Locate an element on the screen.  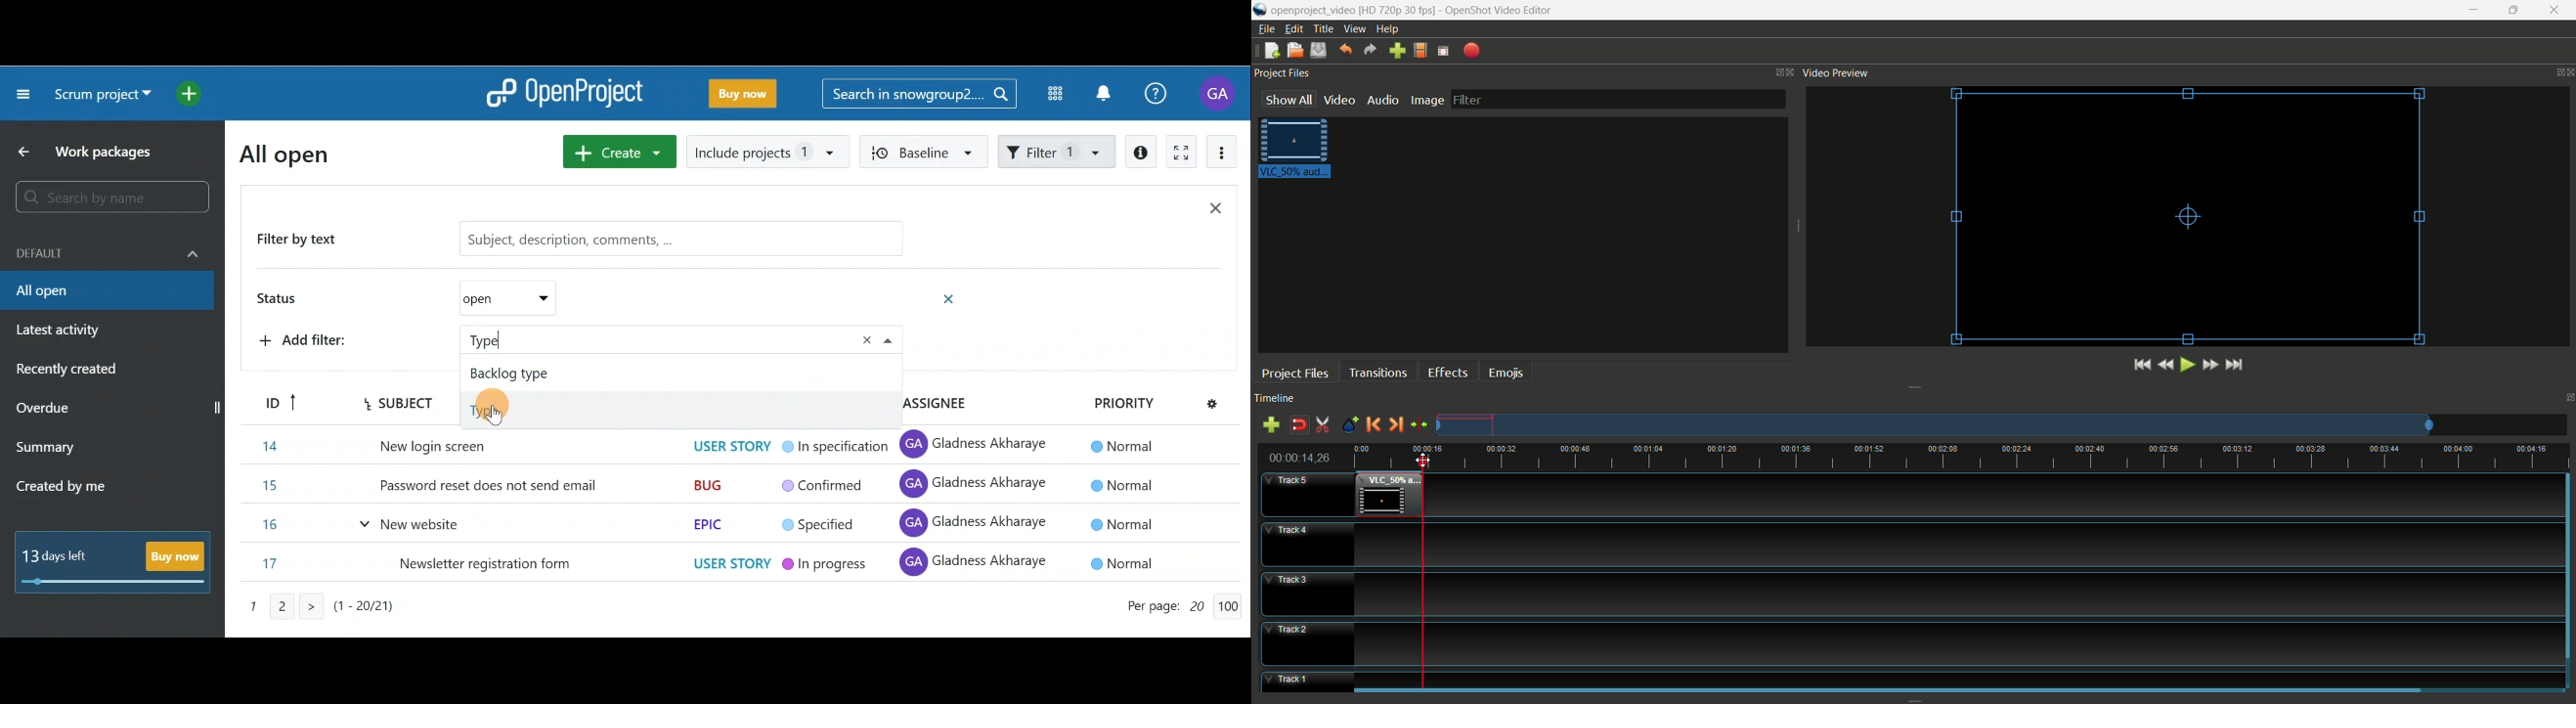
video clip is located at coordinates (1389, 496).